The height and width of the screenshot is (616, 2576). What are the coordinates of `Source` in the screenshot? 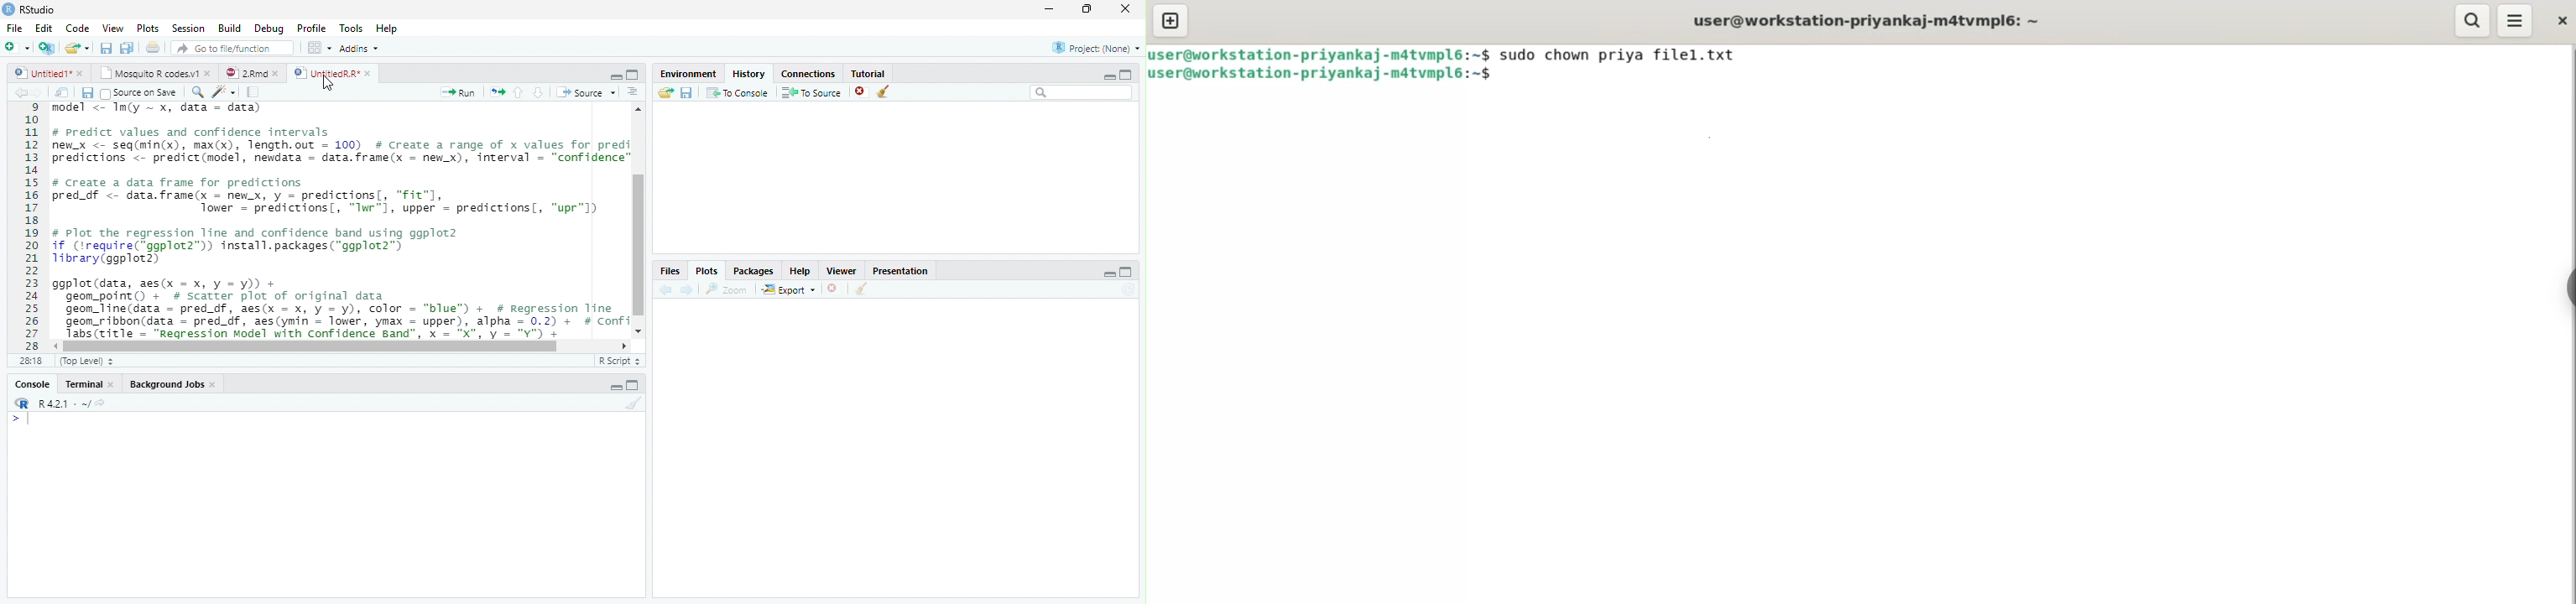 It's located at (587, 93).